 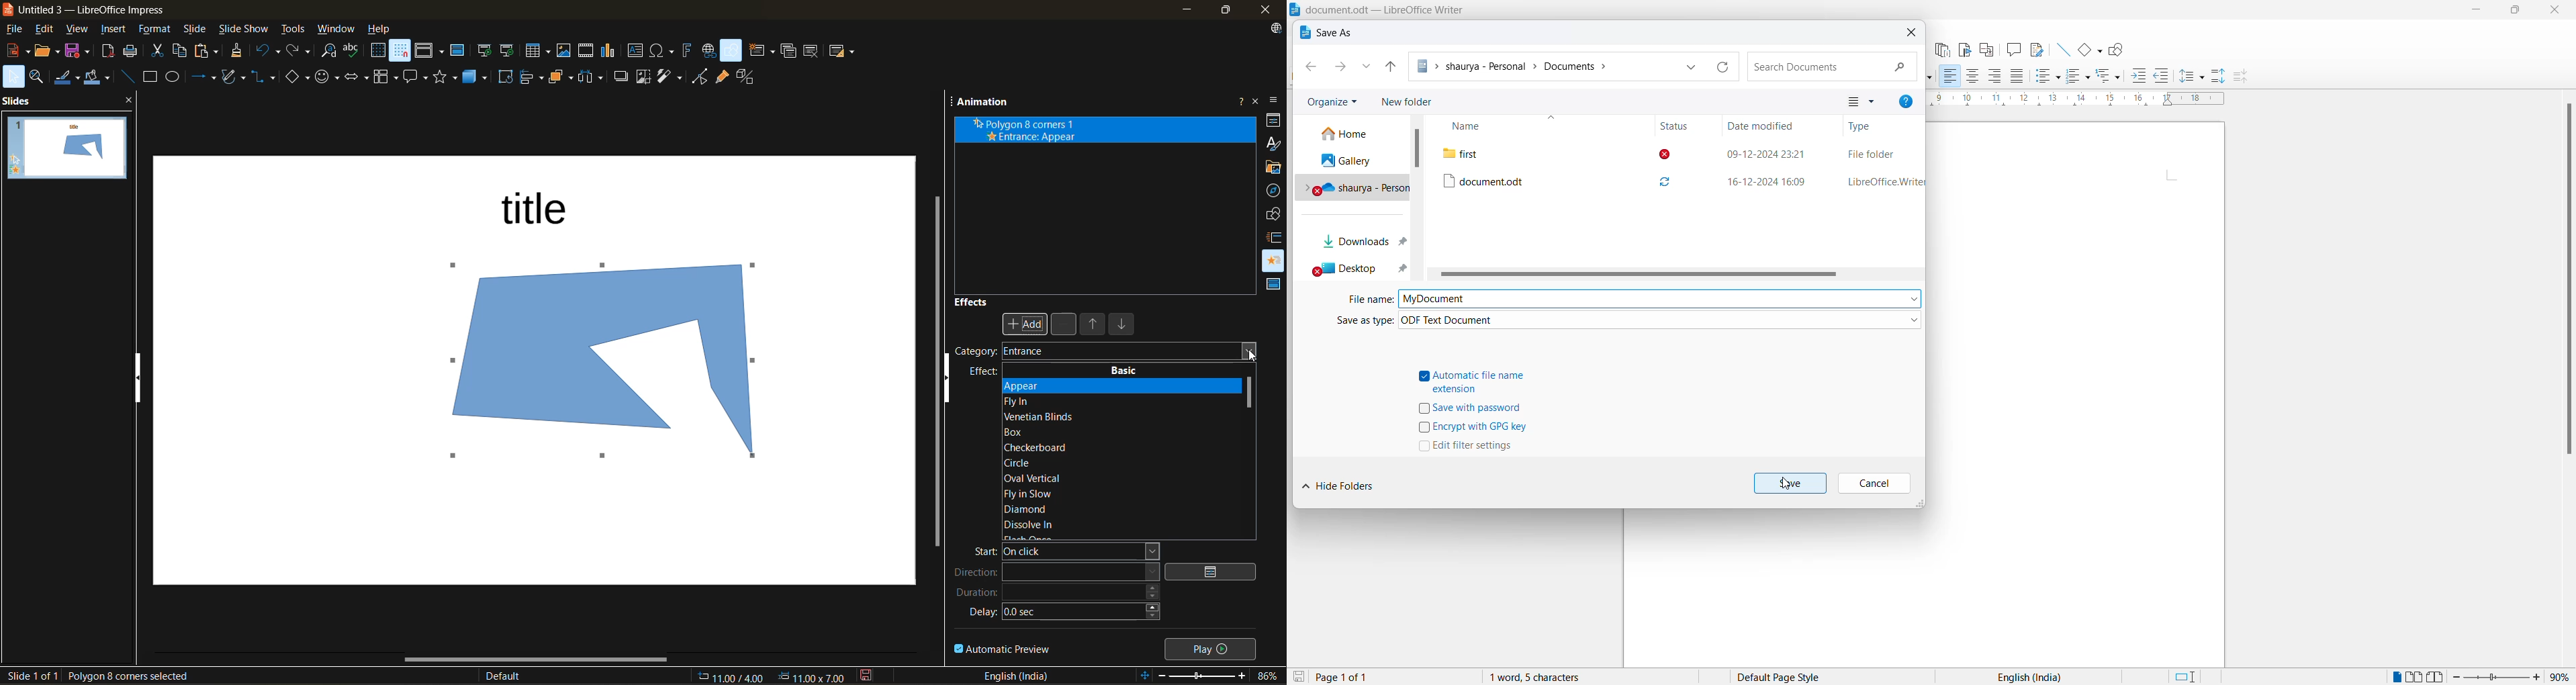 I want to click on , so click(x=2162, y=77).